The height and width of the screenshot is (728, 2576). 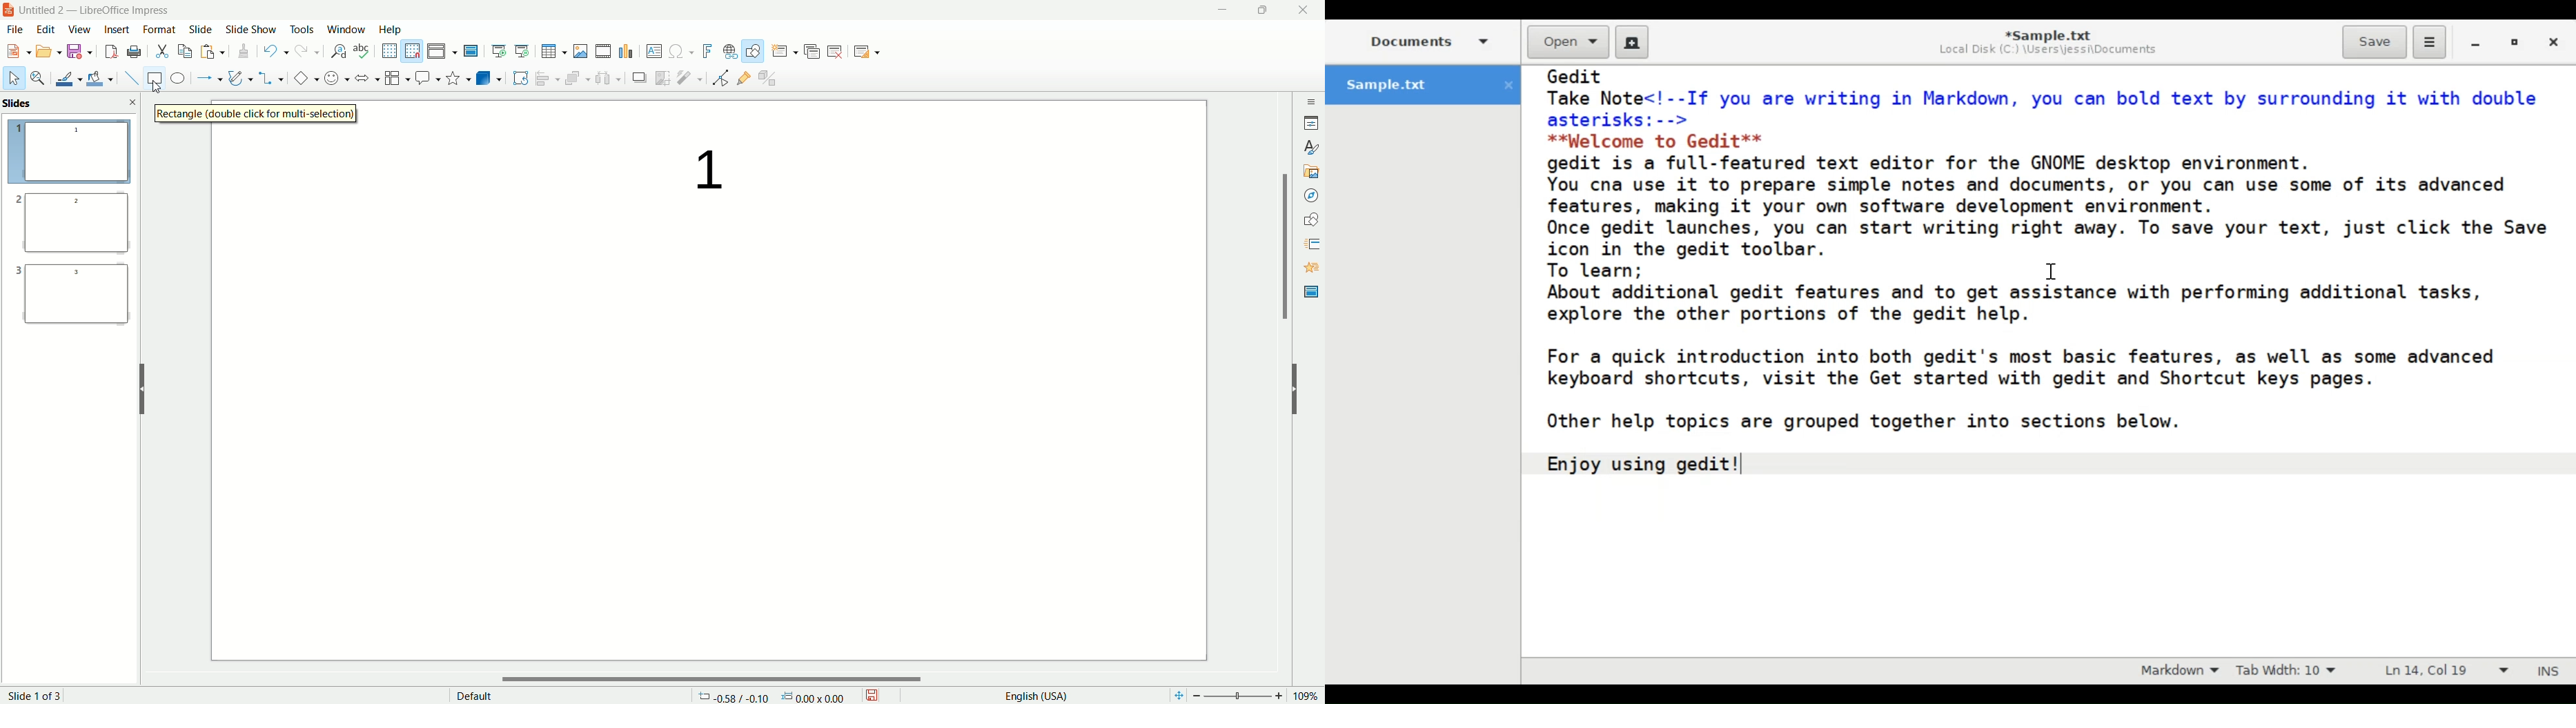 What do you see at coordinates (784, 50) in the screenshot?
I see `new slide` at bounding box center [784, 50].